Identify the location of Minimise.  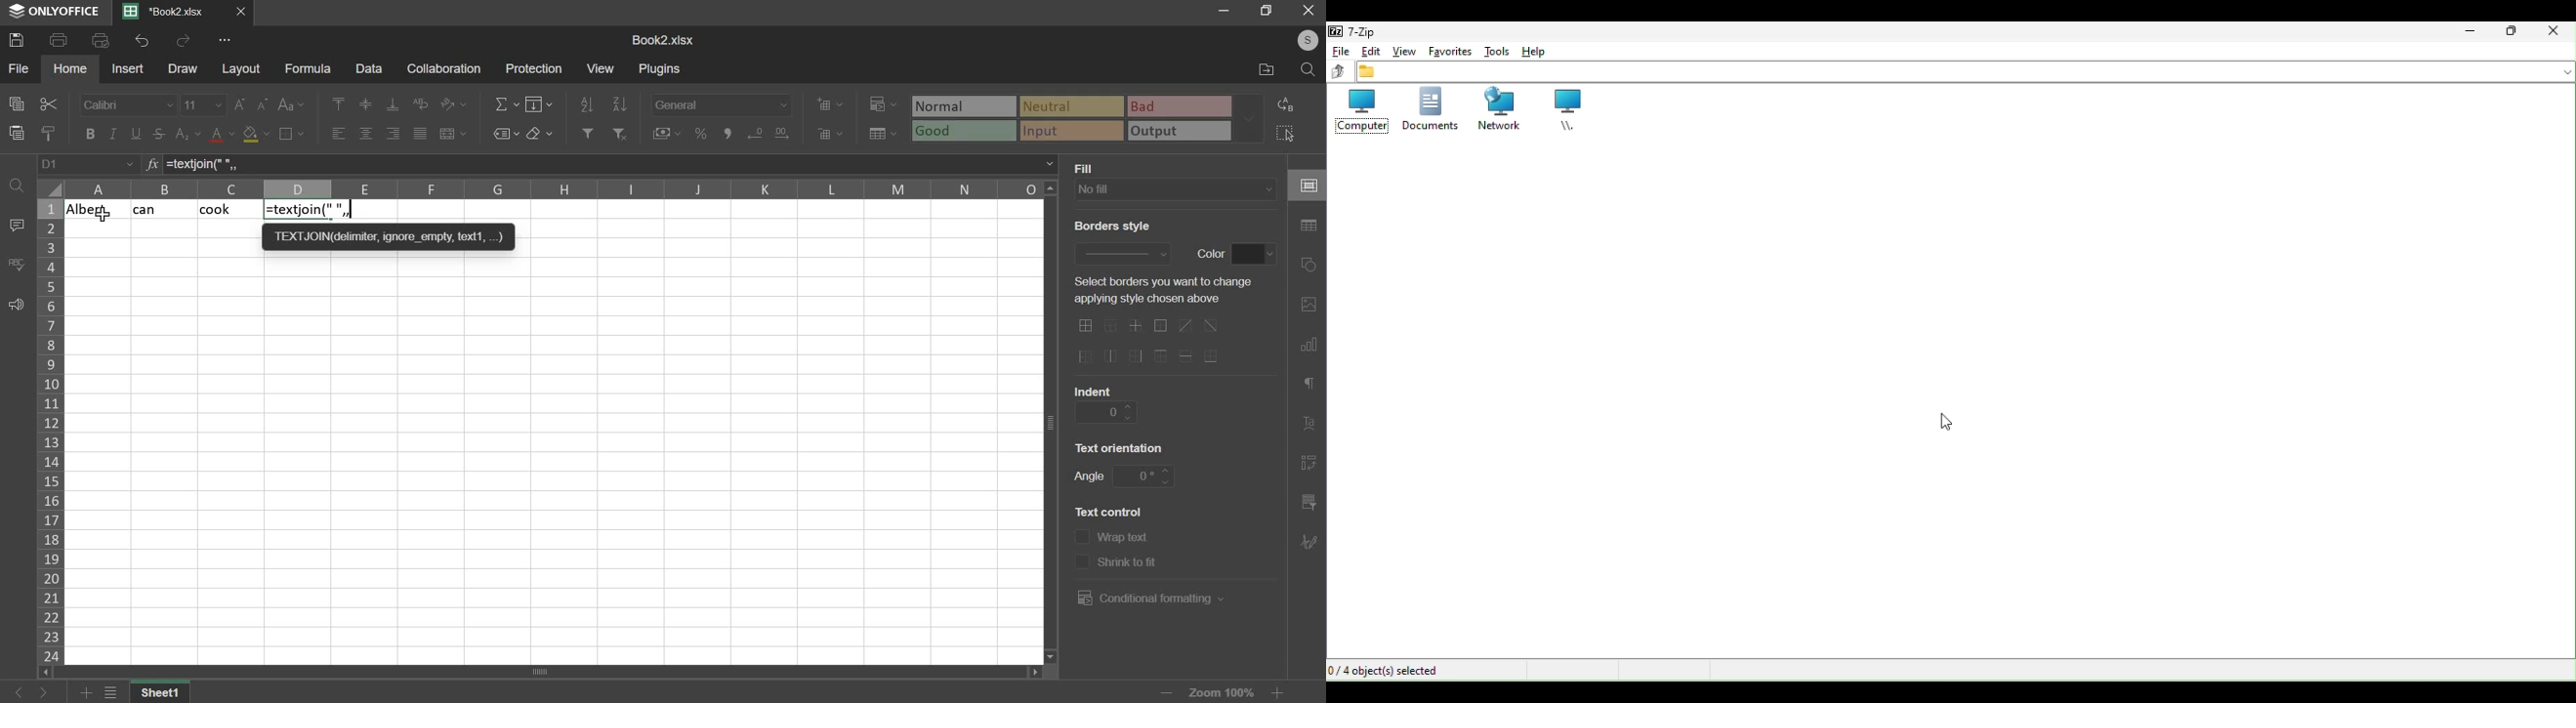
(2467, 34).